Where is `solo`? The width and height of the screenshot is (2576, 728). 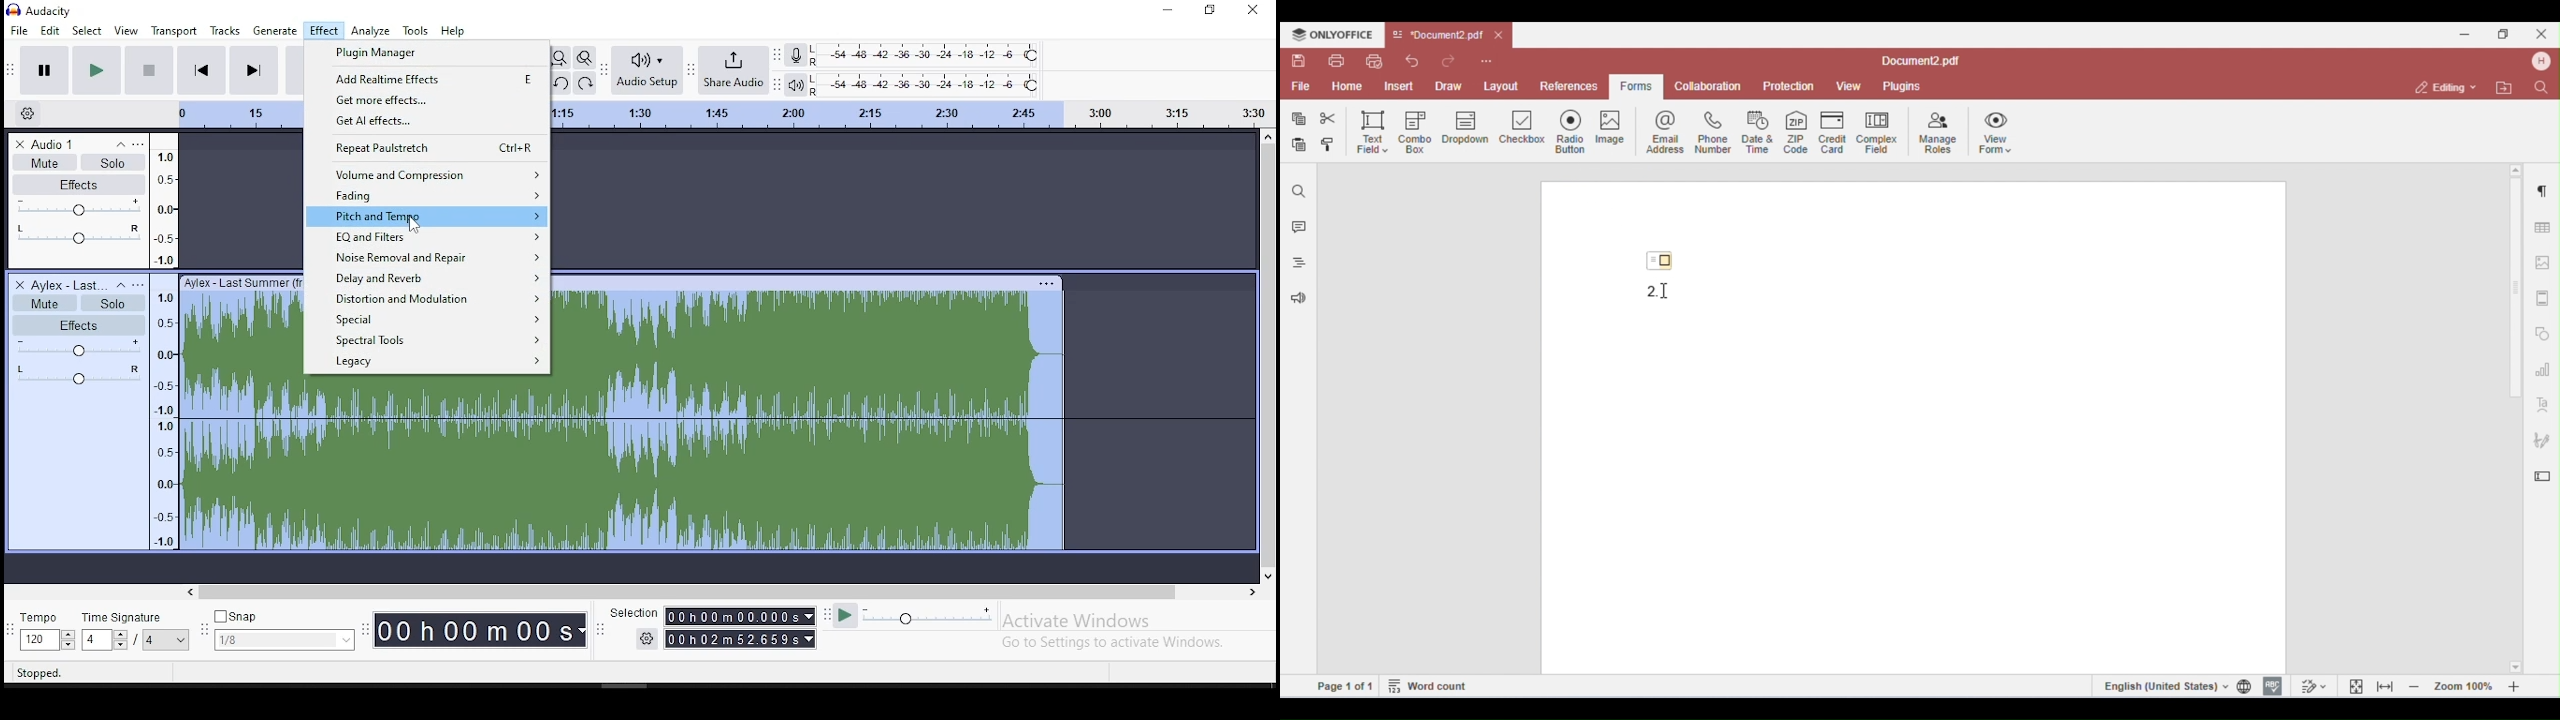 solo is located at coordinates (117, 164).